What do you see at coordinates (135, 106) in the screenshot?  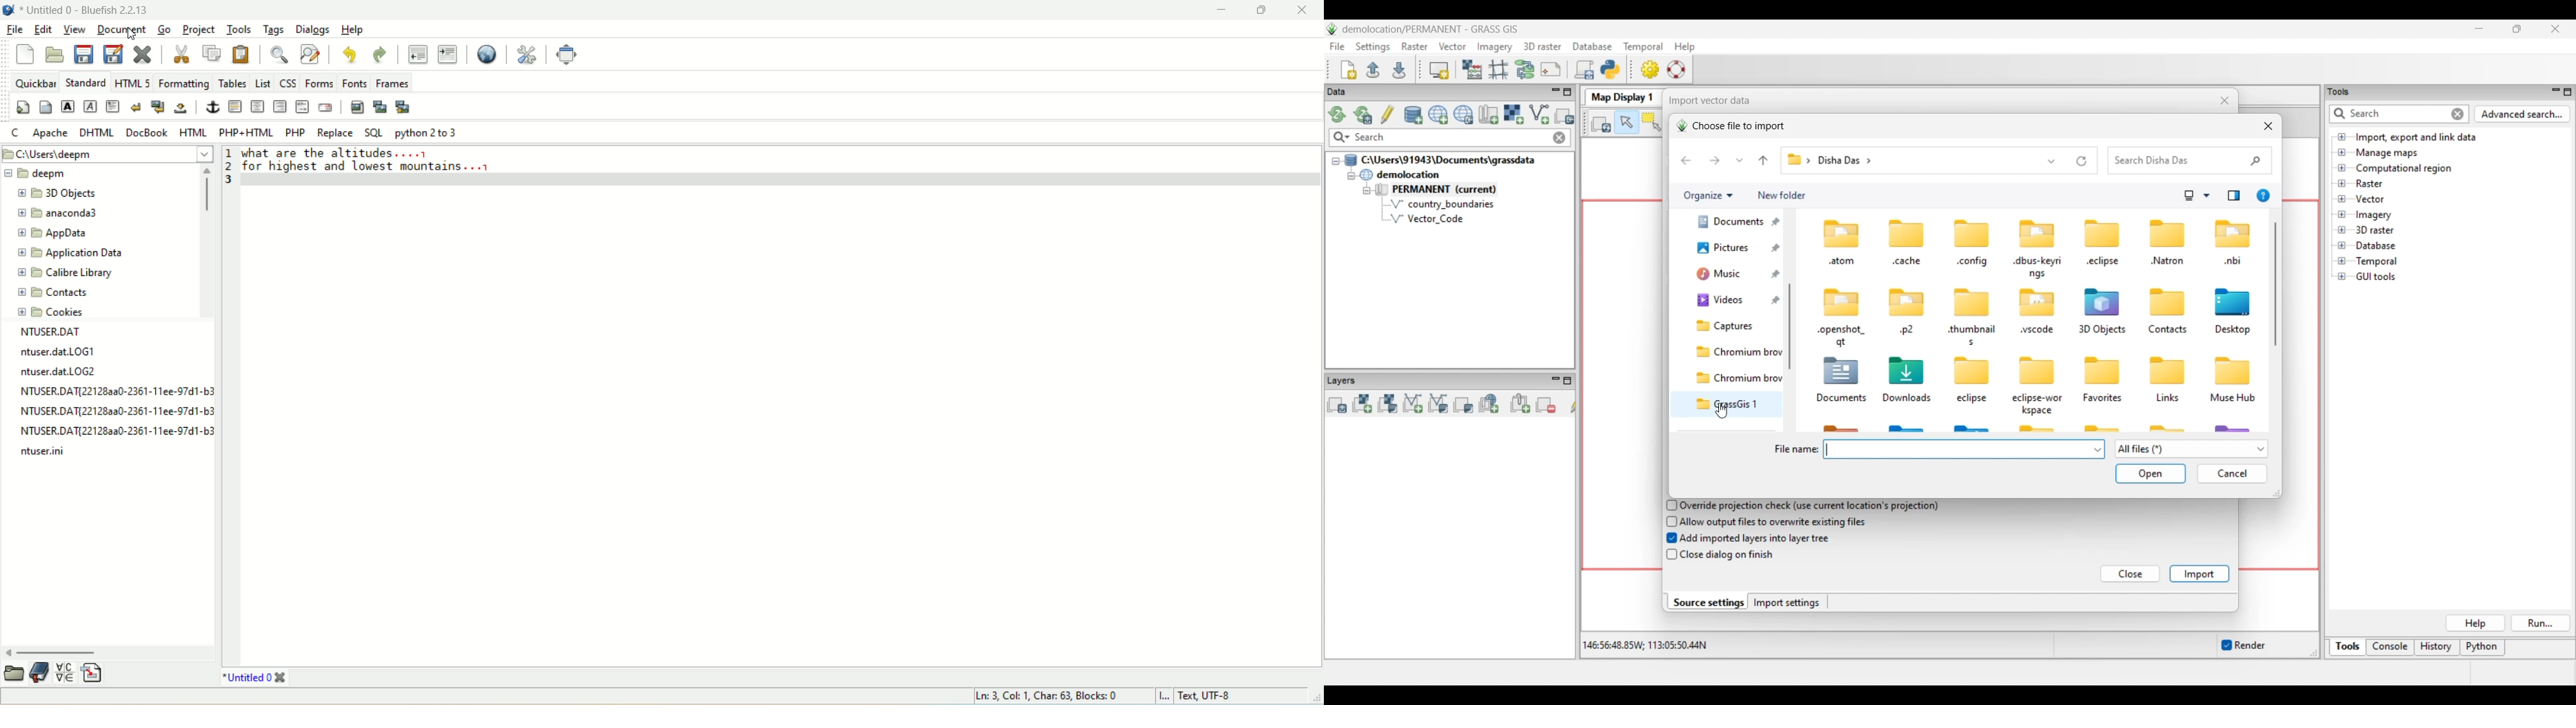 I see `break` at bounding box center [135, 106].